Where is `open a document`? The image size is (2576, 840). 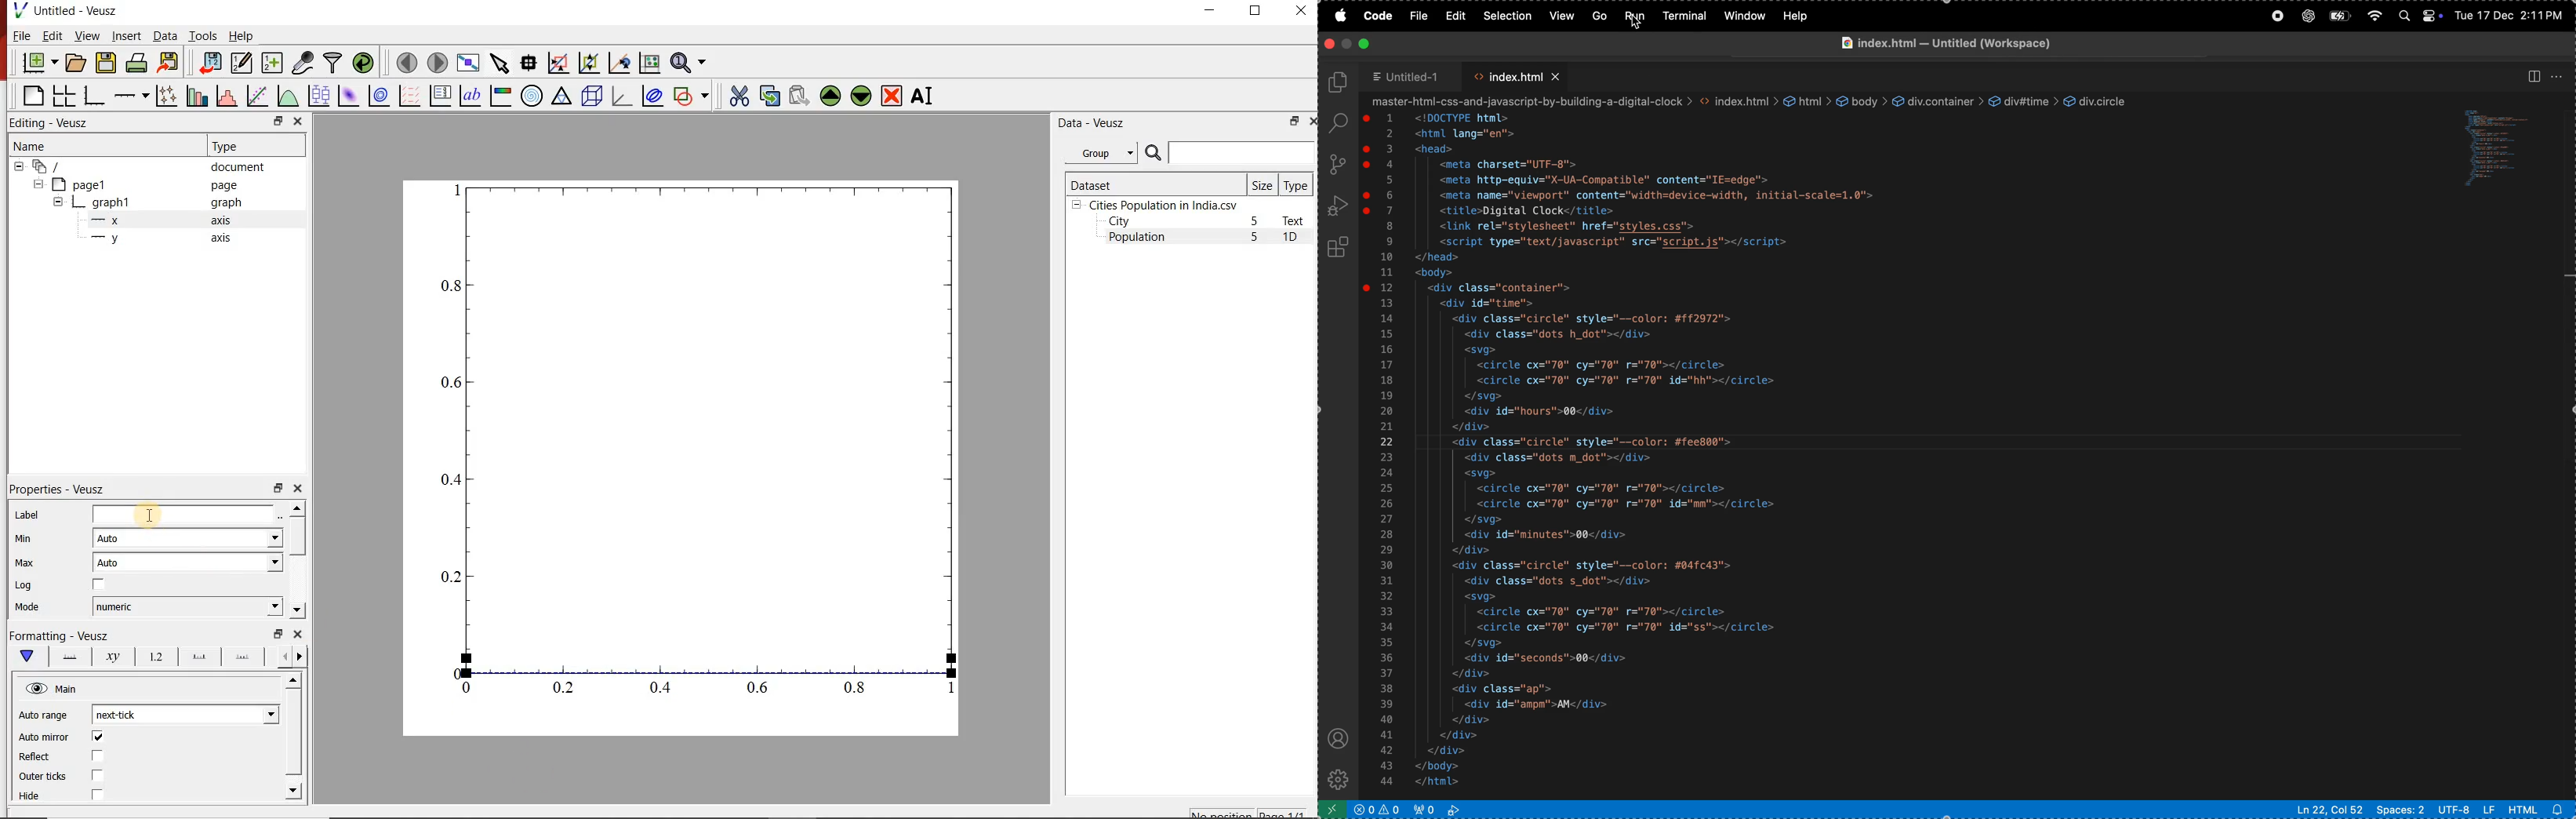
open a document is located at coordinates (74, 63).